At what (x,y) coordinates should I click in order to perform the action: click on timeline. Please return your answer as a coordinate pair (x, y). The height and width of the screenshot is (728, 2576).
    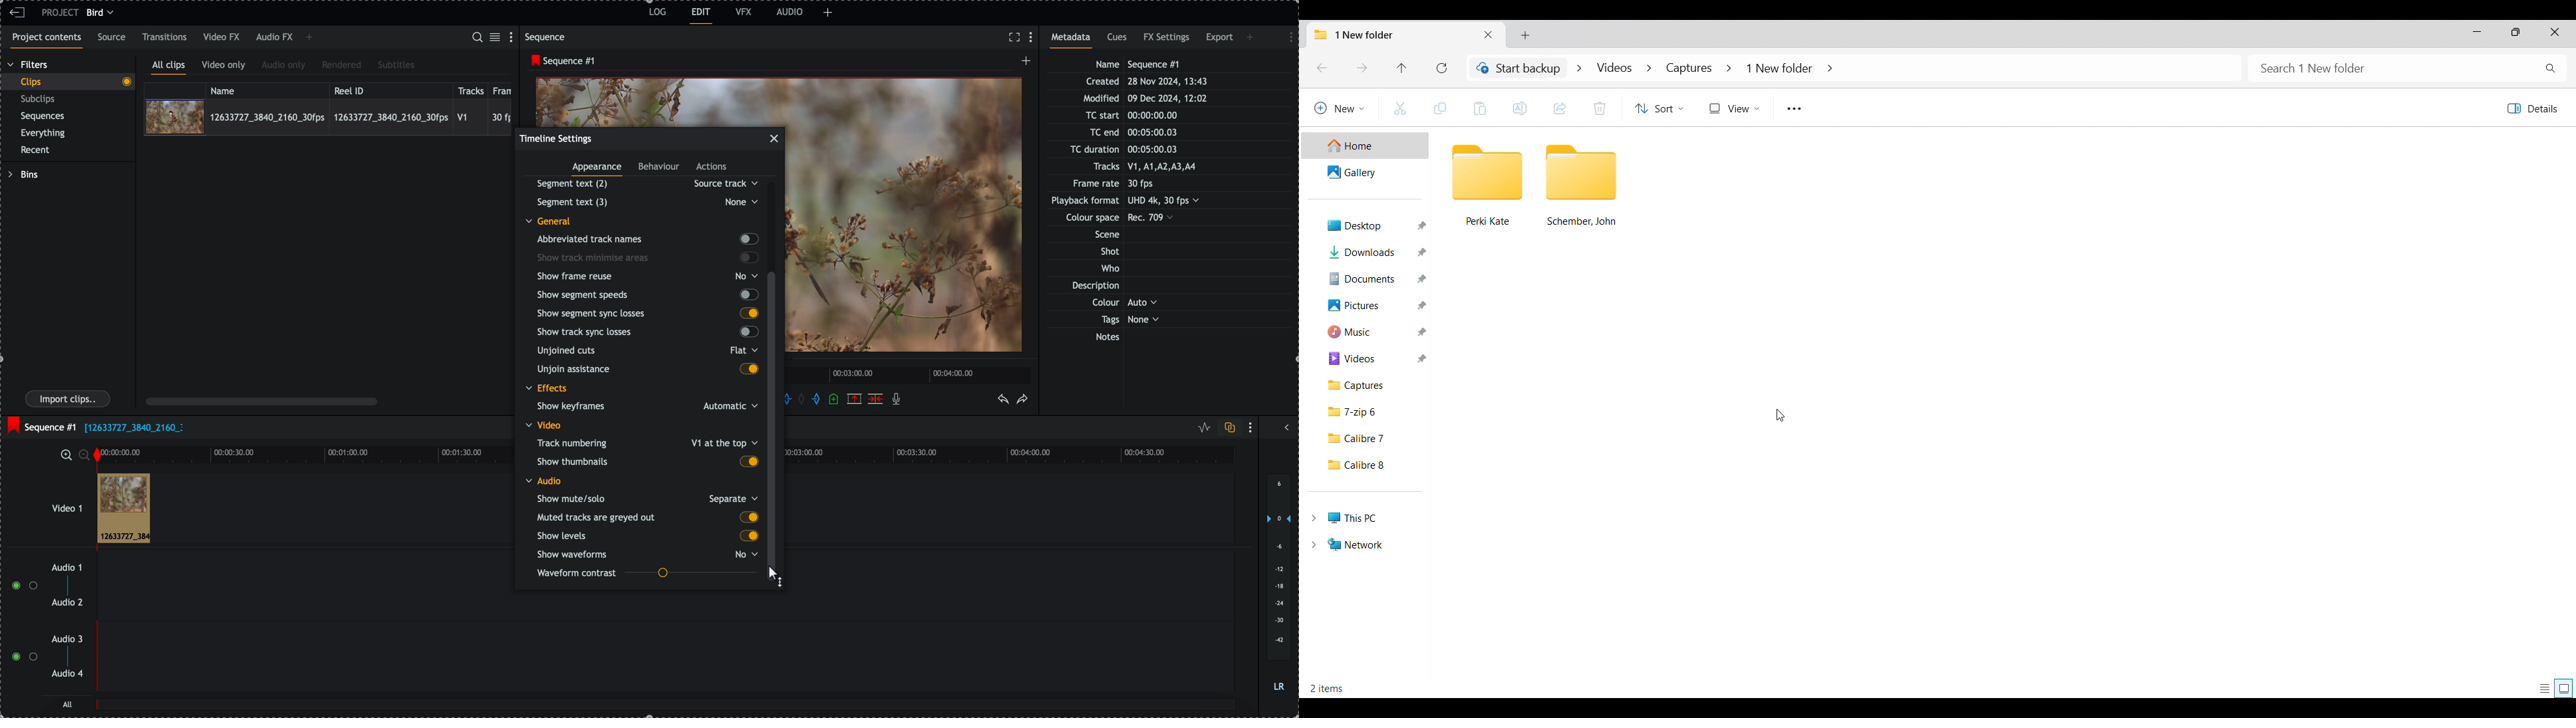
    Looking at the image, I should click on (910, 374).